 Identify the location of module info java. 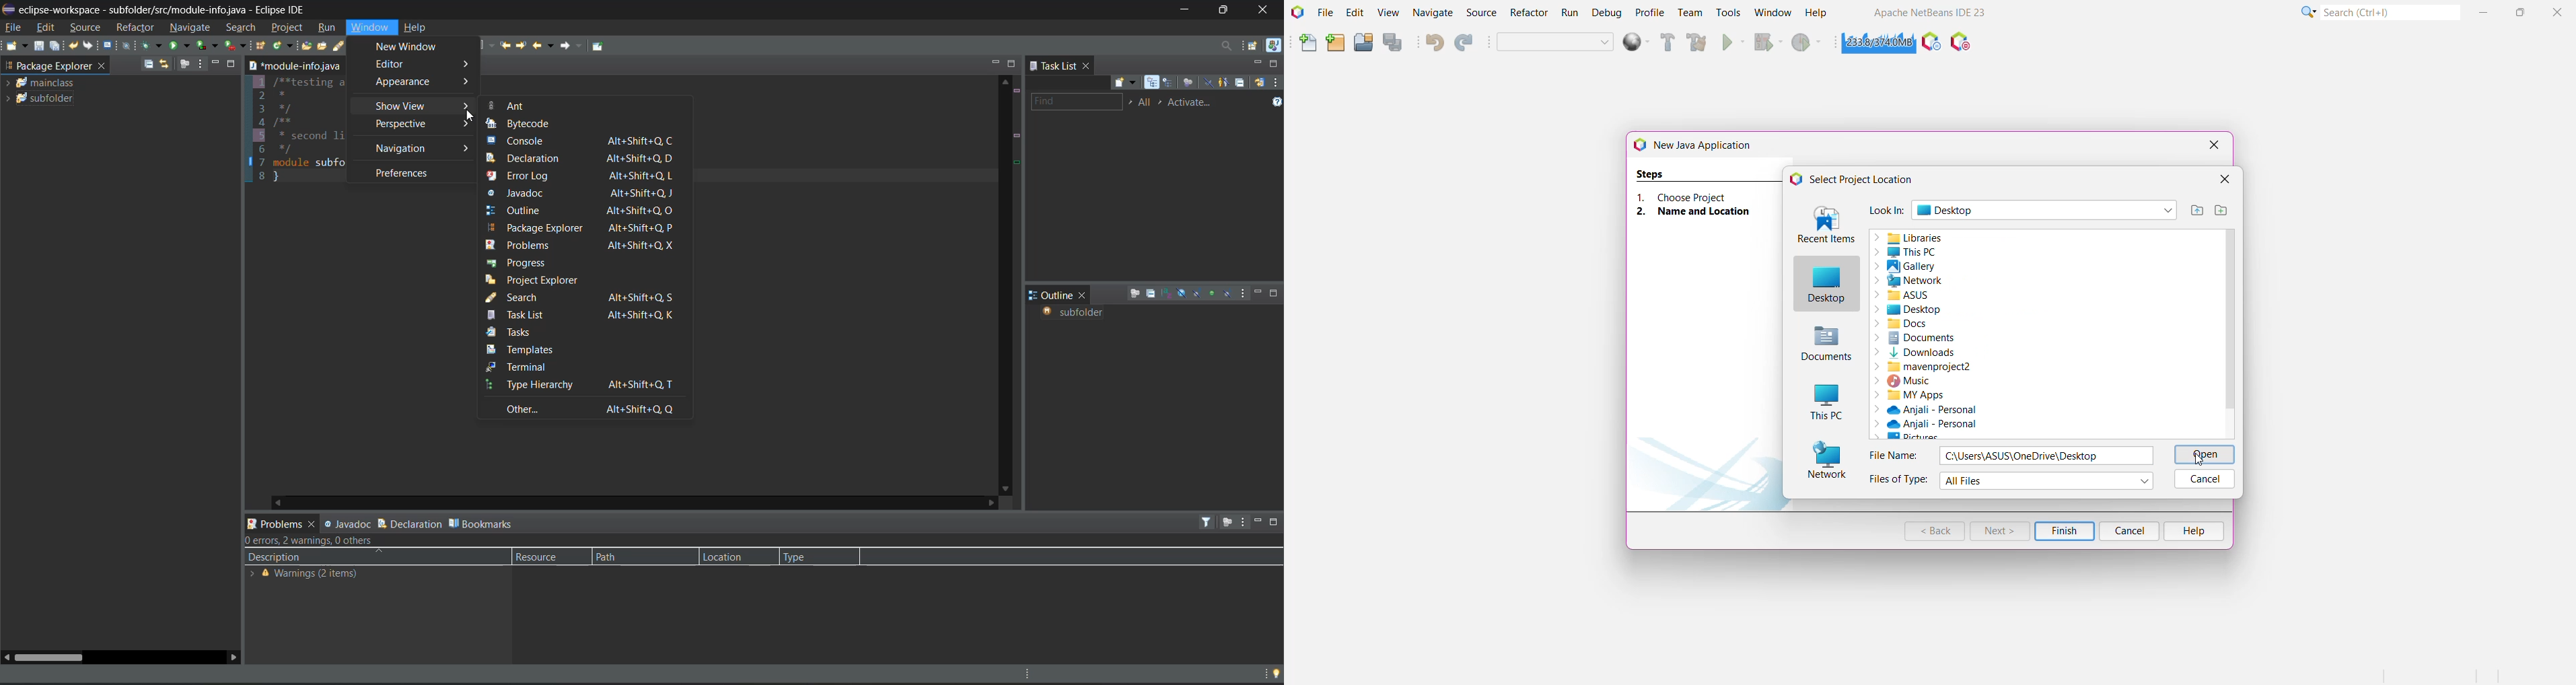
(295, 66).